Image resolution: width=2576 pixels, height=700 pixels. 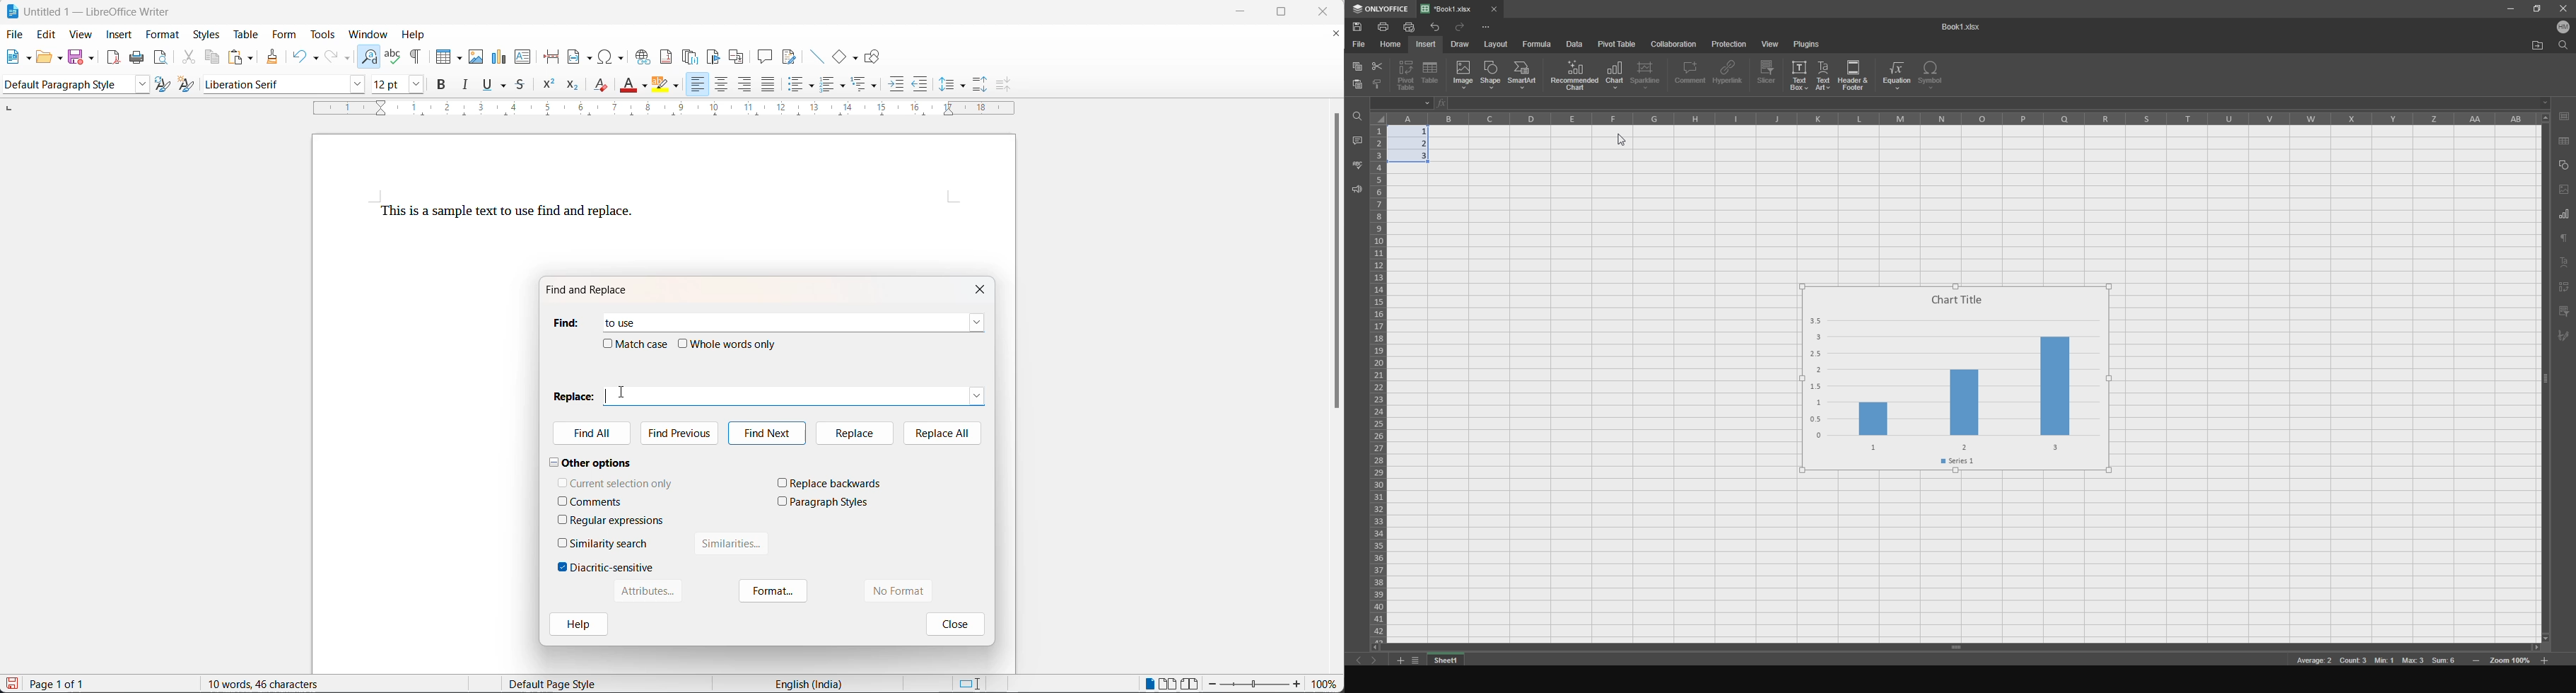 I want to click on toggle formatting marks, so click(x=419, y=52).